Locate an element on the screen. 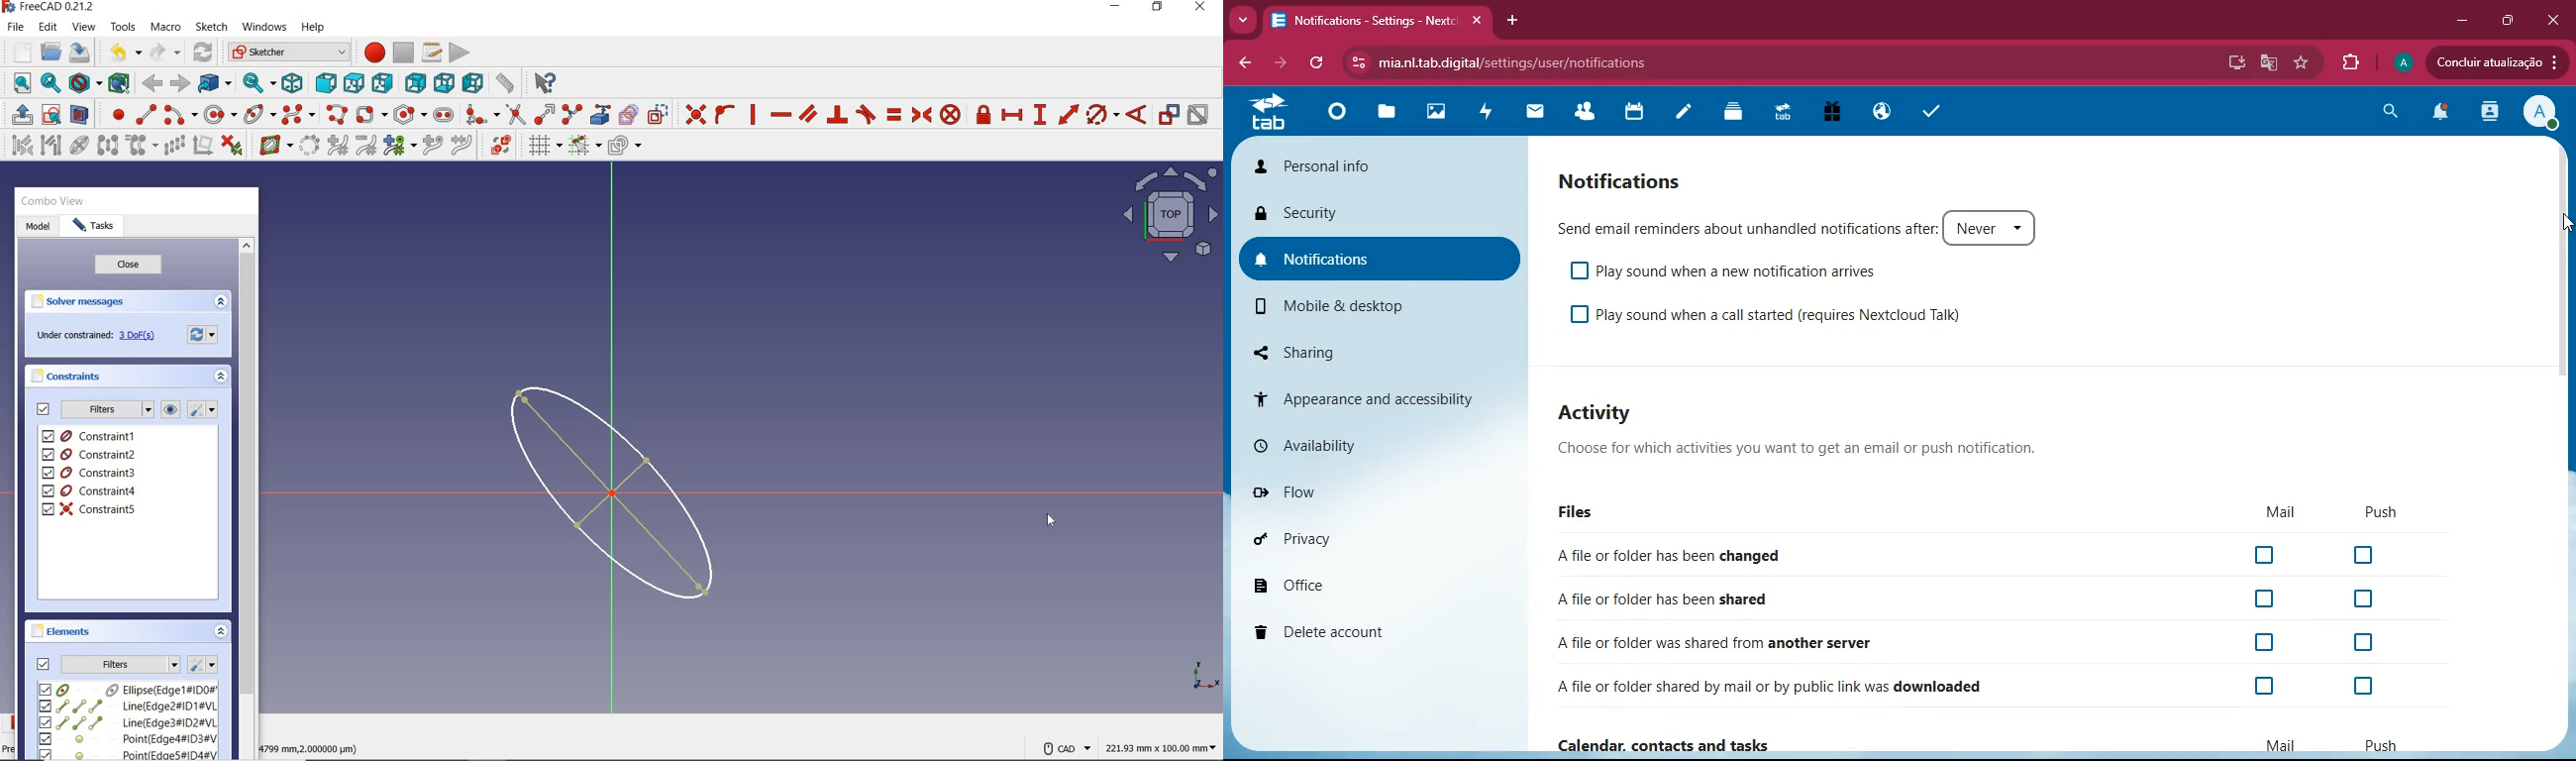 The height and width of the screenshot is (784, 2576). back is located at coordinates (1241, 60).